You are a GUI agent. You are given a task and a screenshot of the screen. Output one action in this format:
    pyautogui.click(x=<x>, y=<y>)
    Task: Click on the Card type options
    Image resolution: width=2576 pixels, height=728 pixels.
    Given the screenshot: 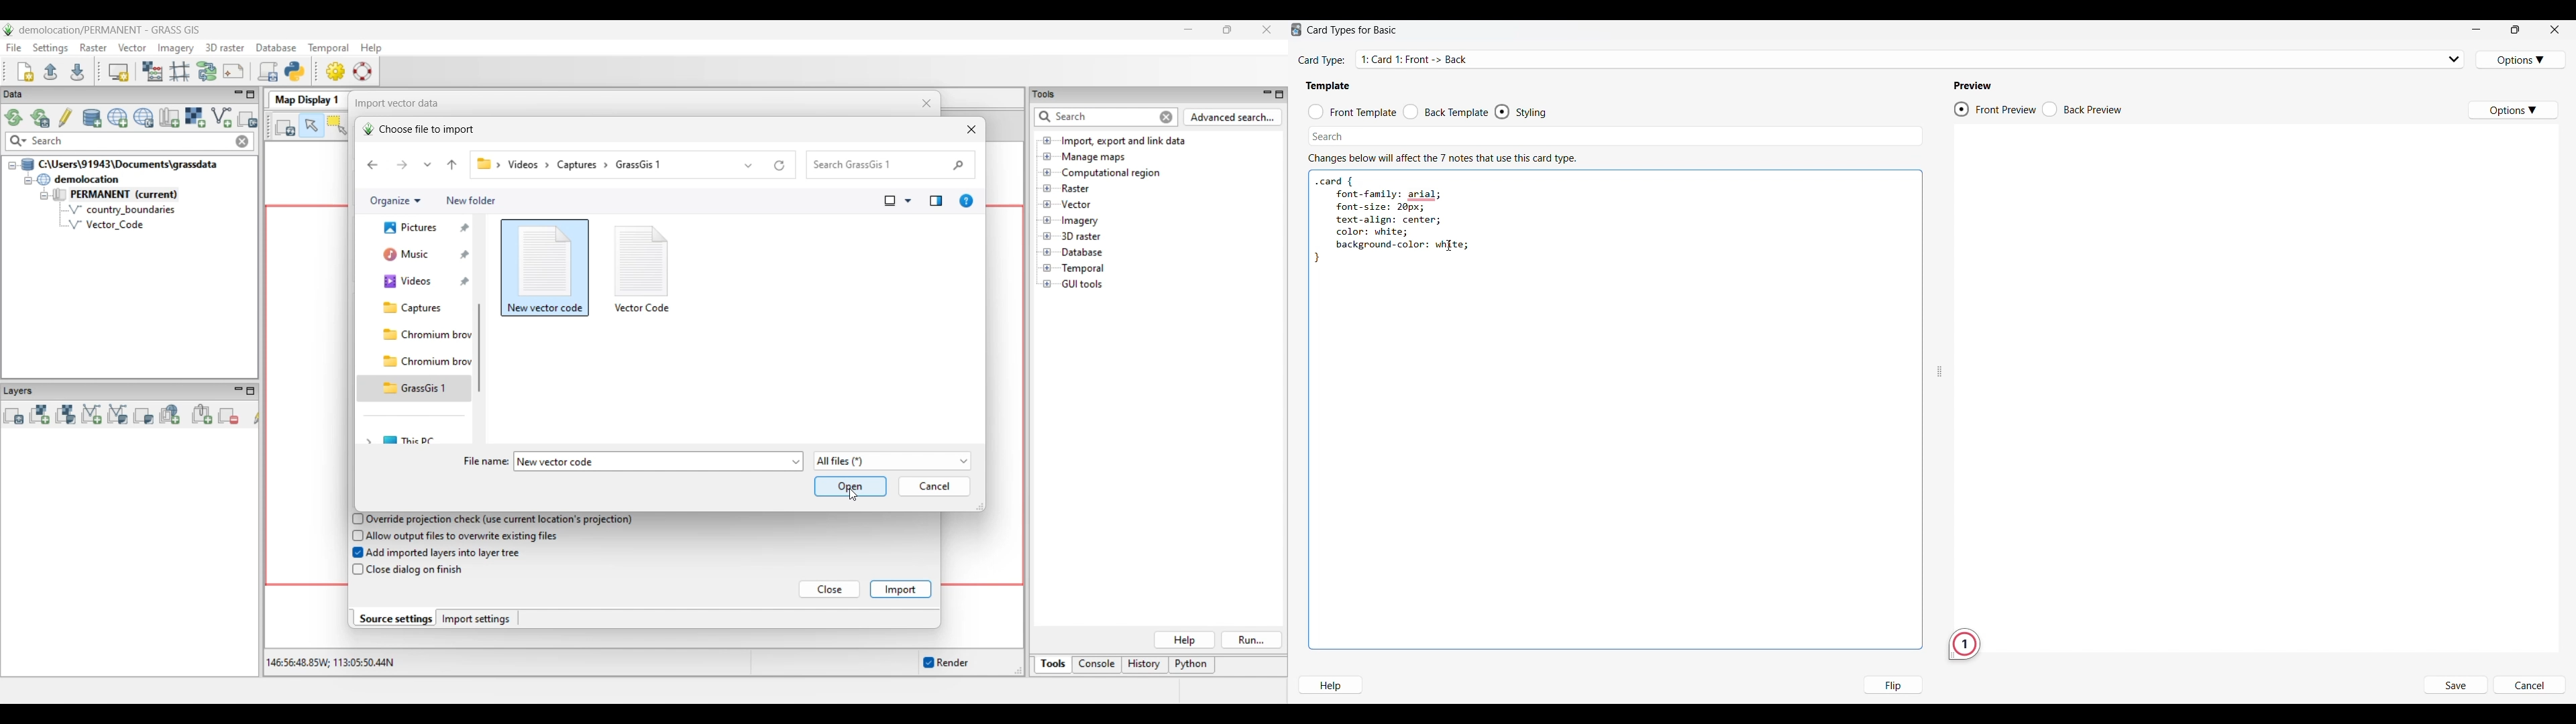 What is the action you would take?
    pyautogui.click(x=2522, y=60)
    